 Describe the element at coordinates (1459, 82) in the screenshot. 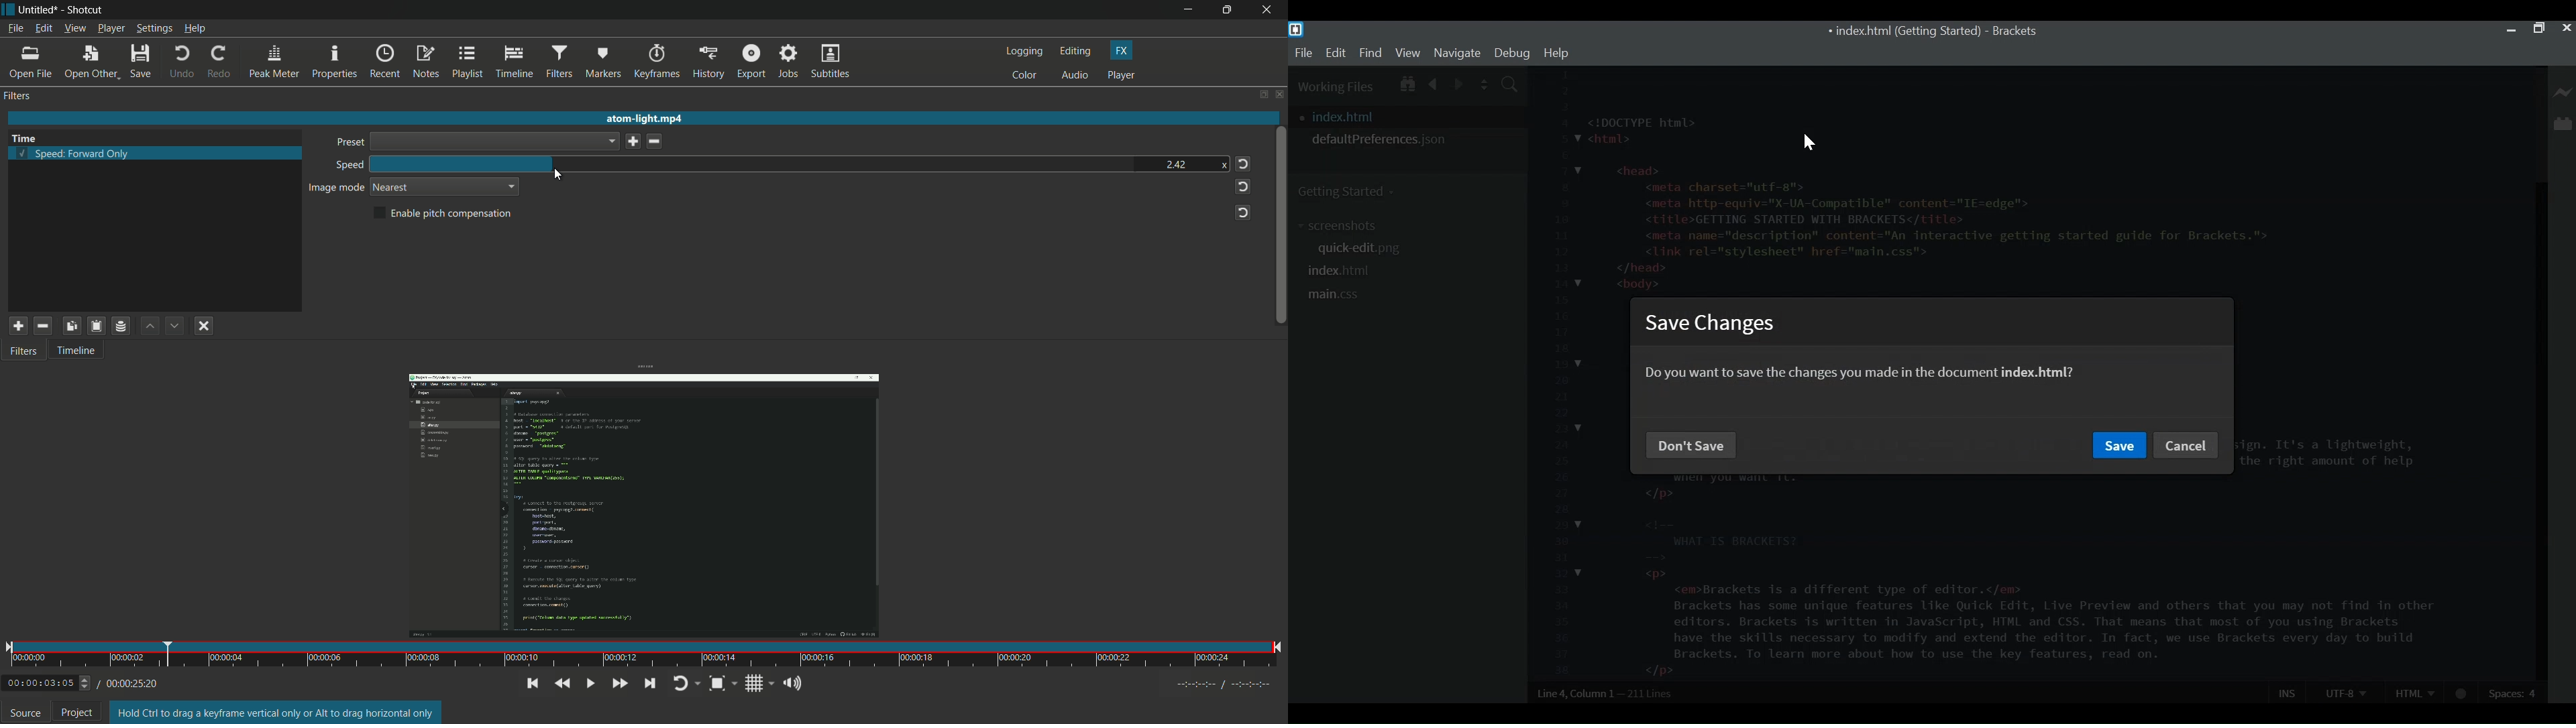

I see `Navigate Forward` at that location.